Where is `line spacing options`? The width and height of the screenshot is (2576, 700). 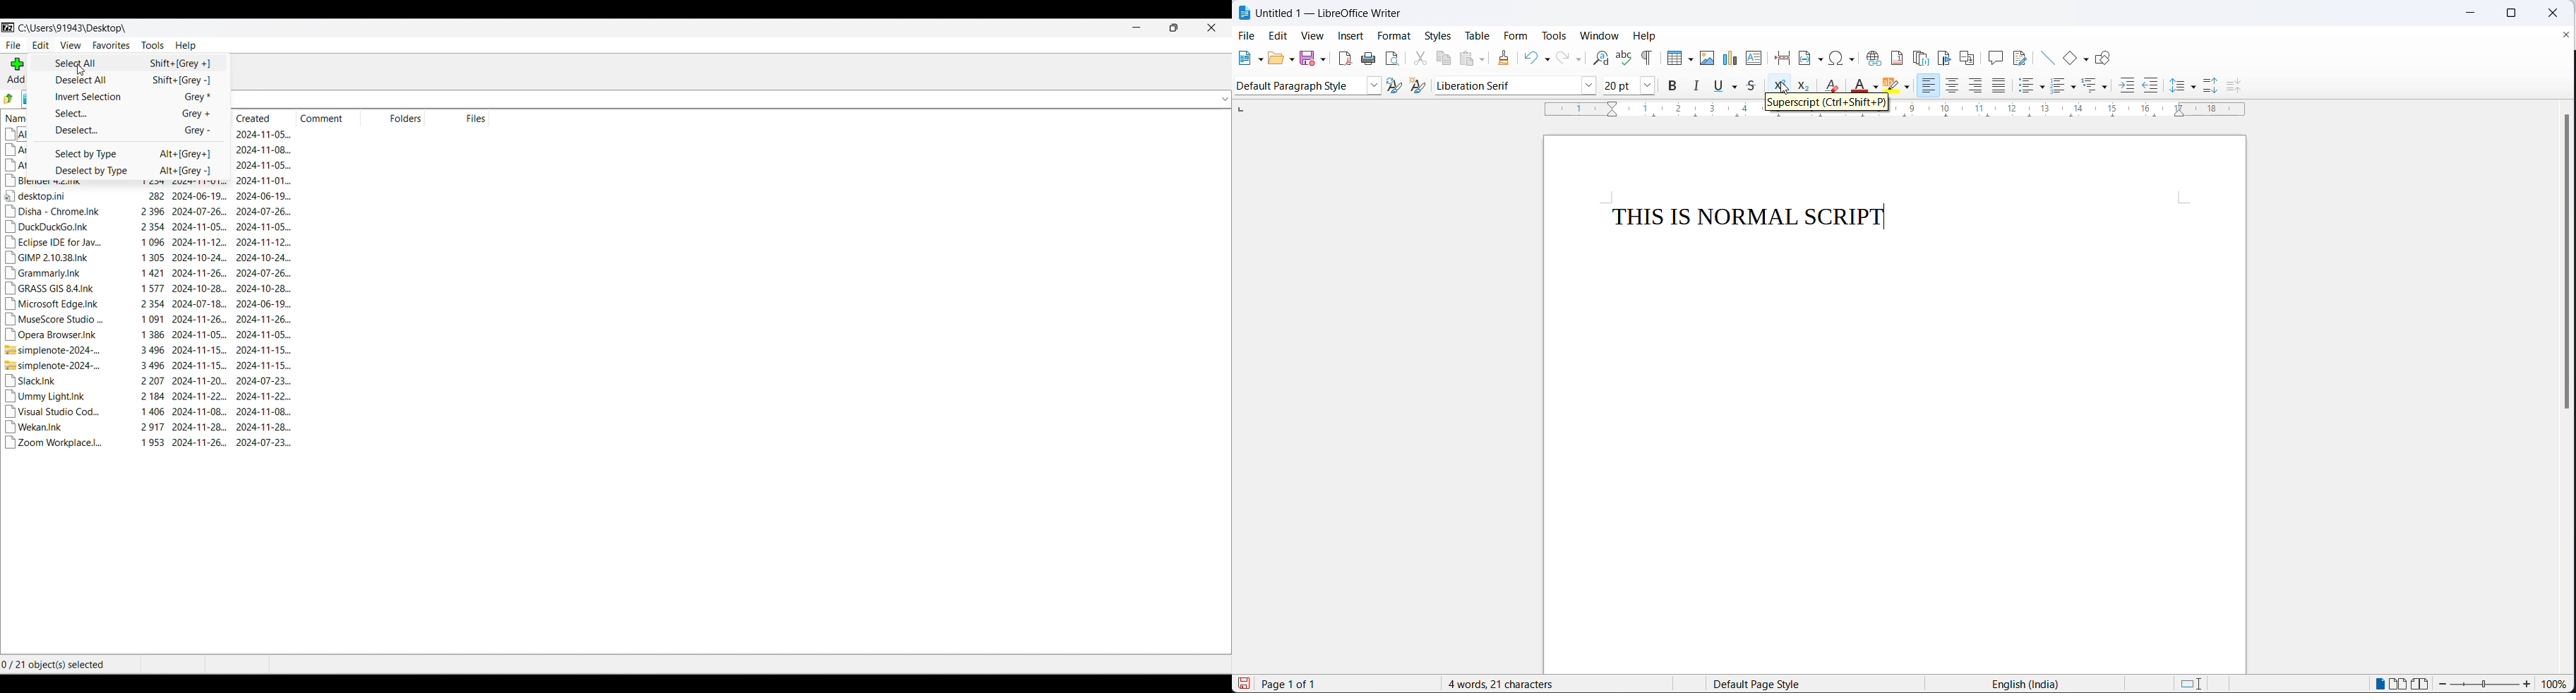 line spacing options is located at coordinates (2193, 88).